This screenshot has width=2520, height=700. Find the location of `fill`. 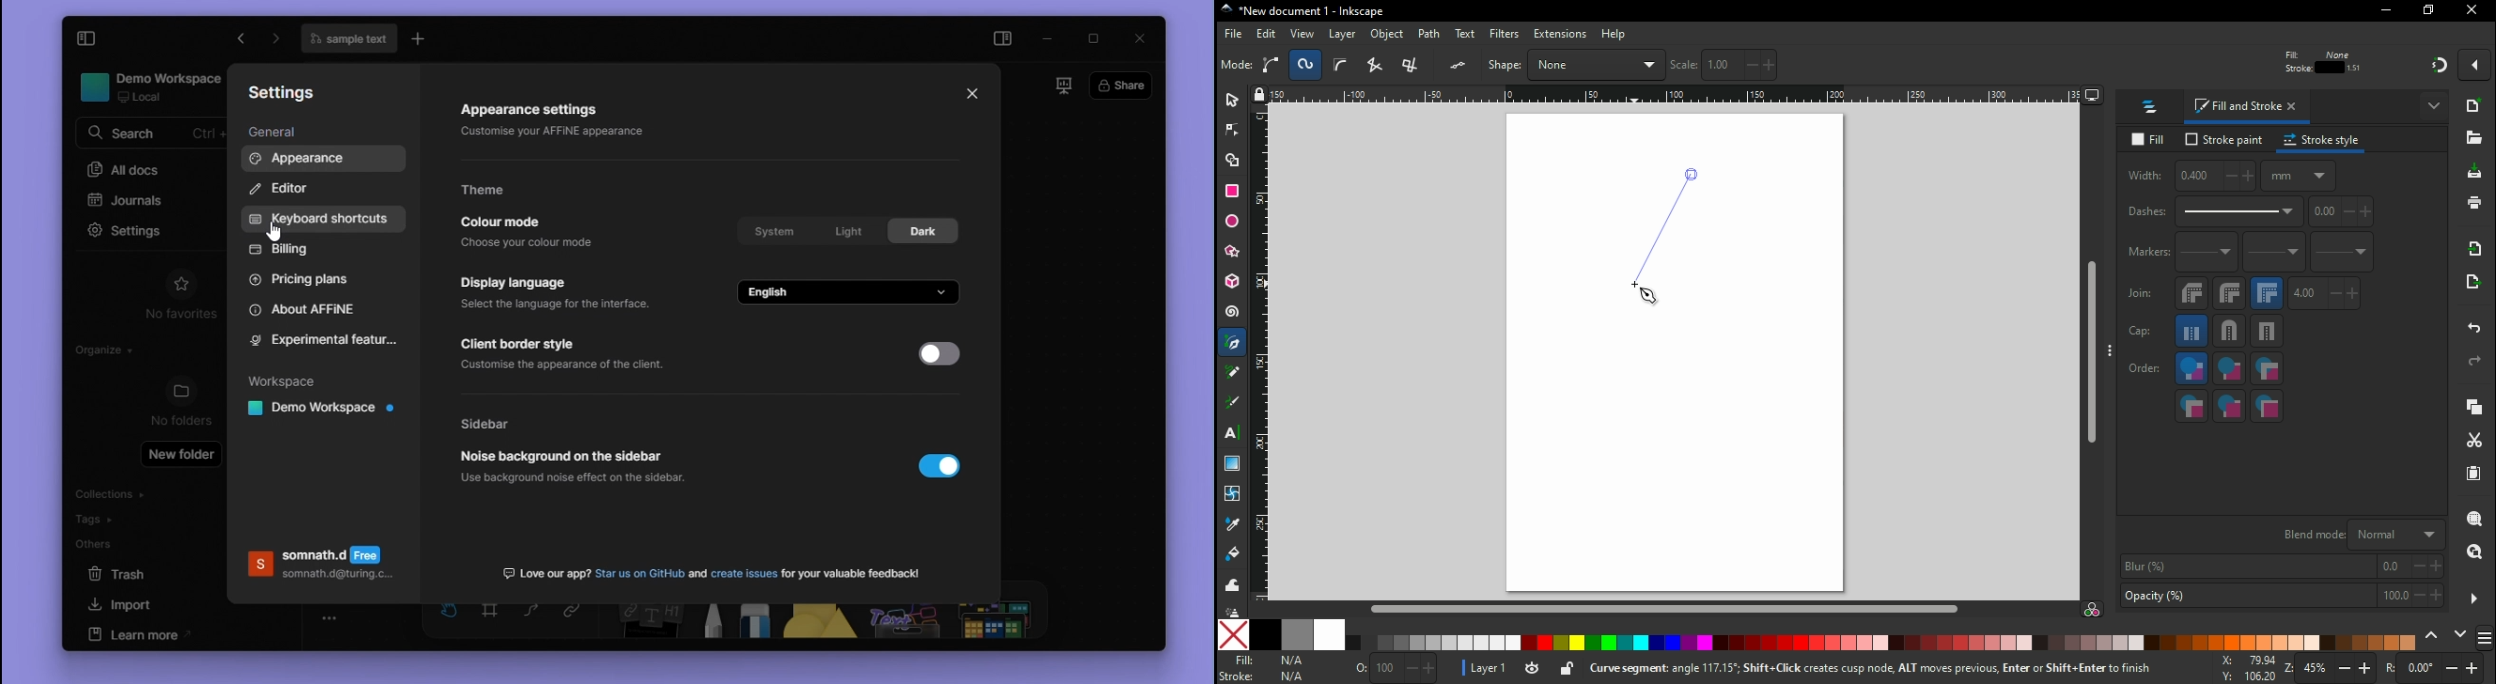

fill is located at coordinates (2148, 139).